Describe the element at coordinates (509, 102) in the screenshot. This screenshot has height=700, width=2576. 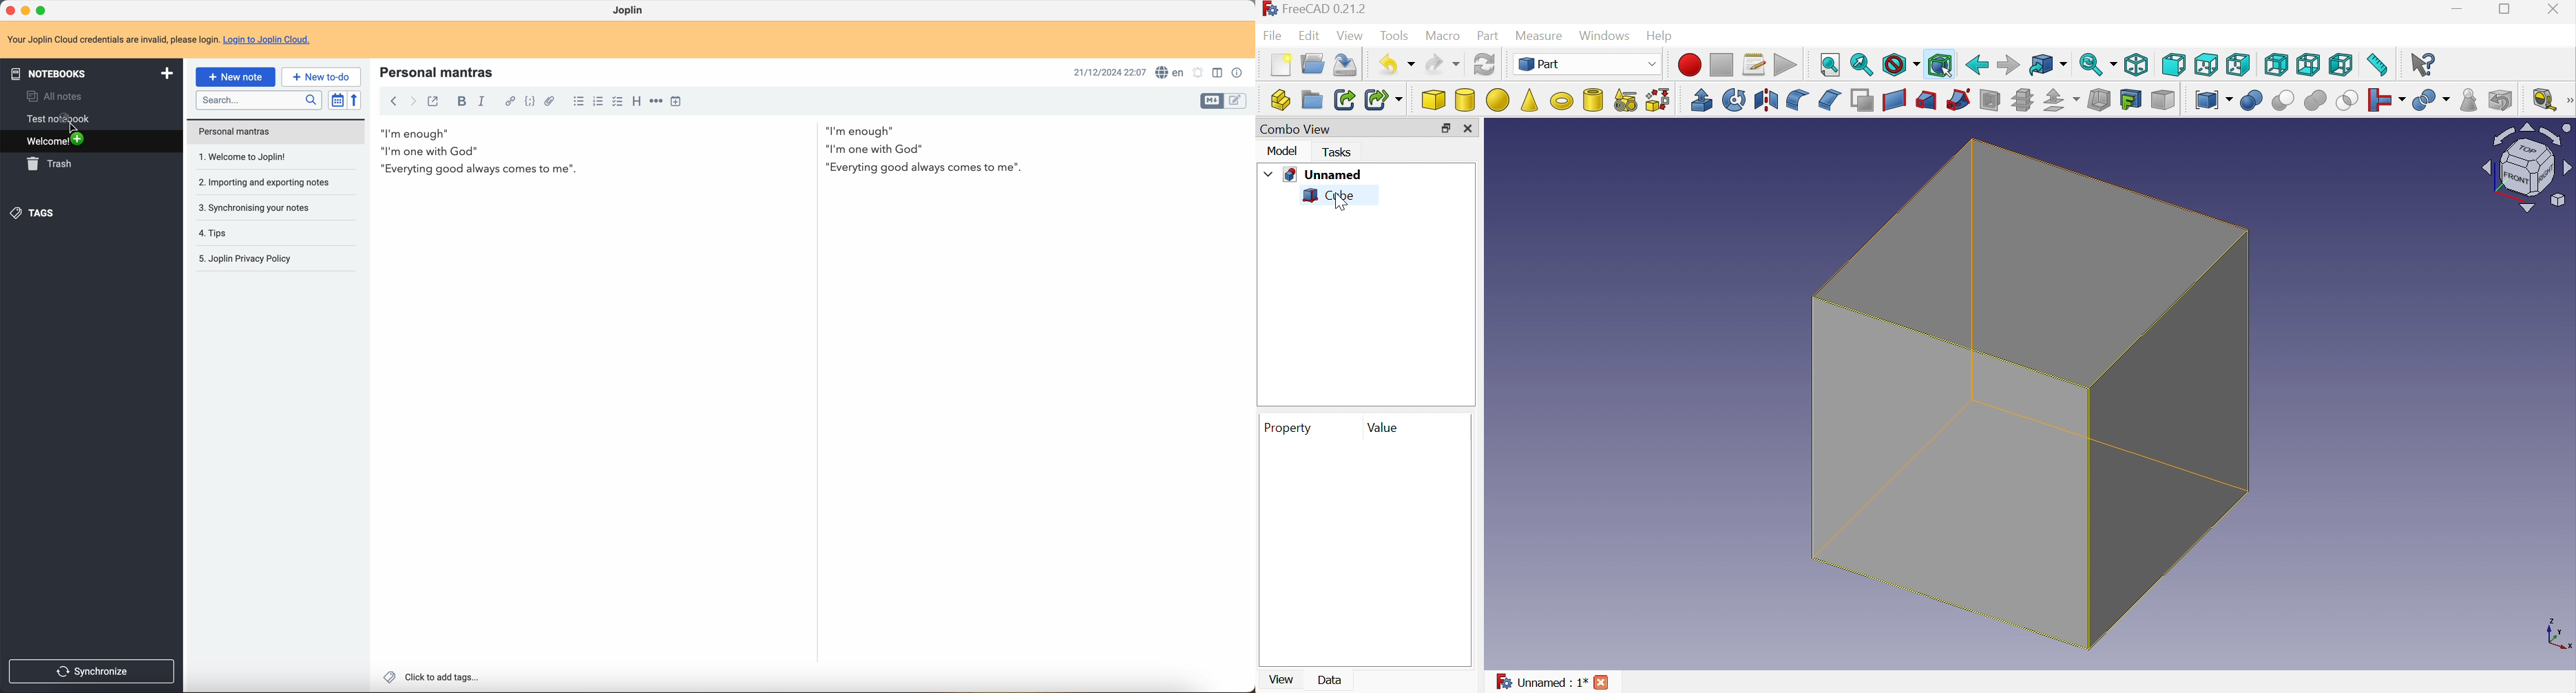
I see `hyperlink` at that location.